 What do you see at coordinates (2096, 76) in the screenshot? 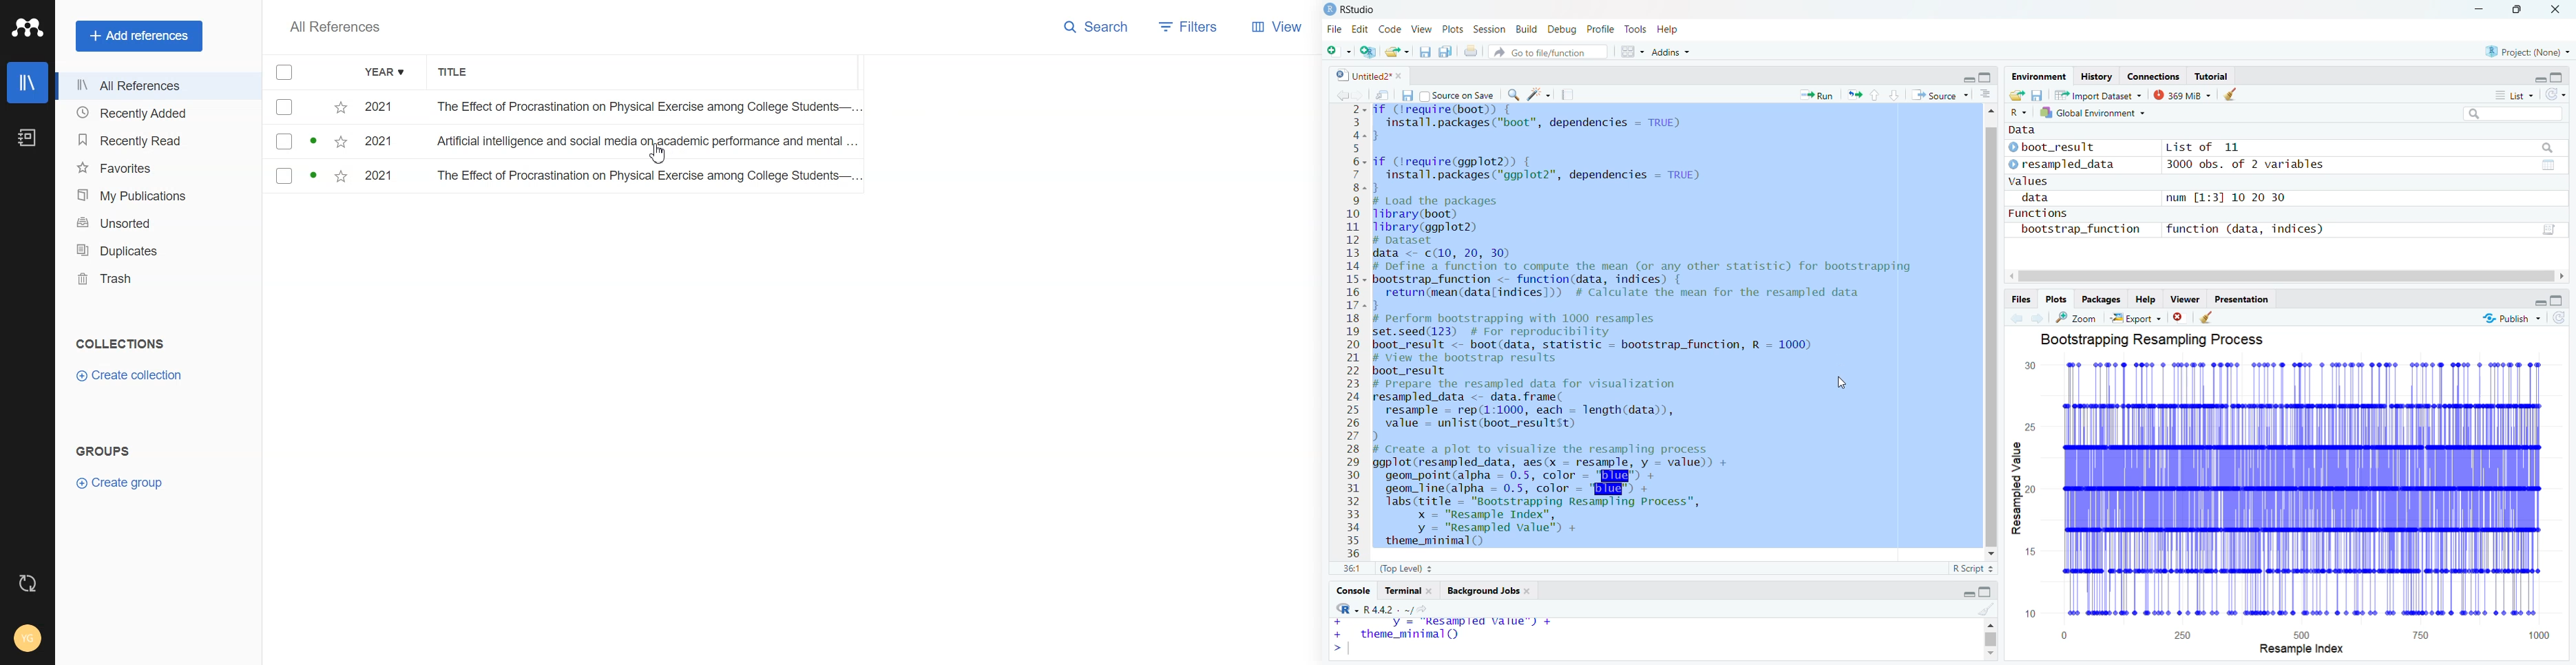
I see `History` at bounding box center [2096, 76].